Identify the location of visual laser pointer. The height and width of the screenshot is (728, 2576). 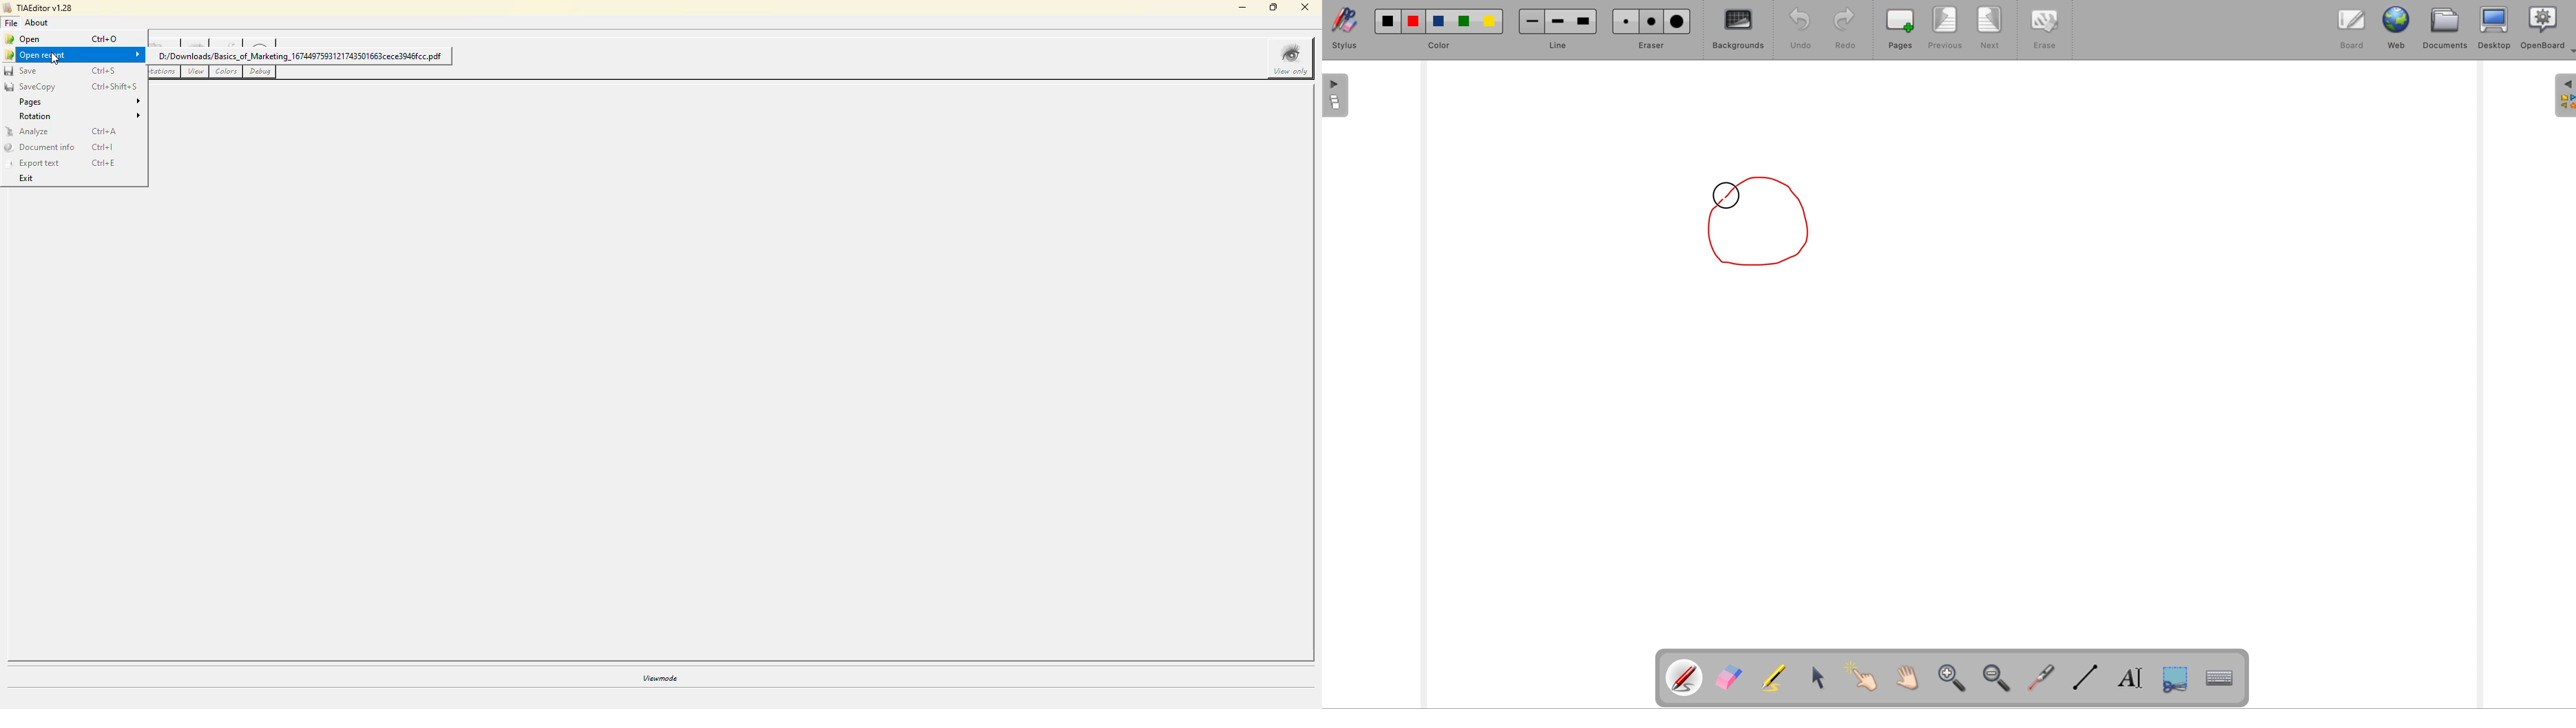
(2042, 679).